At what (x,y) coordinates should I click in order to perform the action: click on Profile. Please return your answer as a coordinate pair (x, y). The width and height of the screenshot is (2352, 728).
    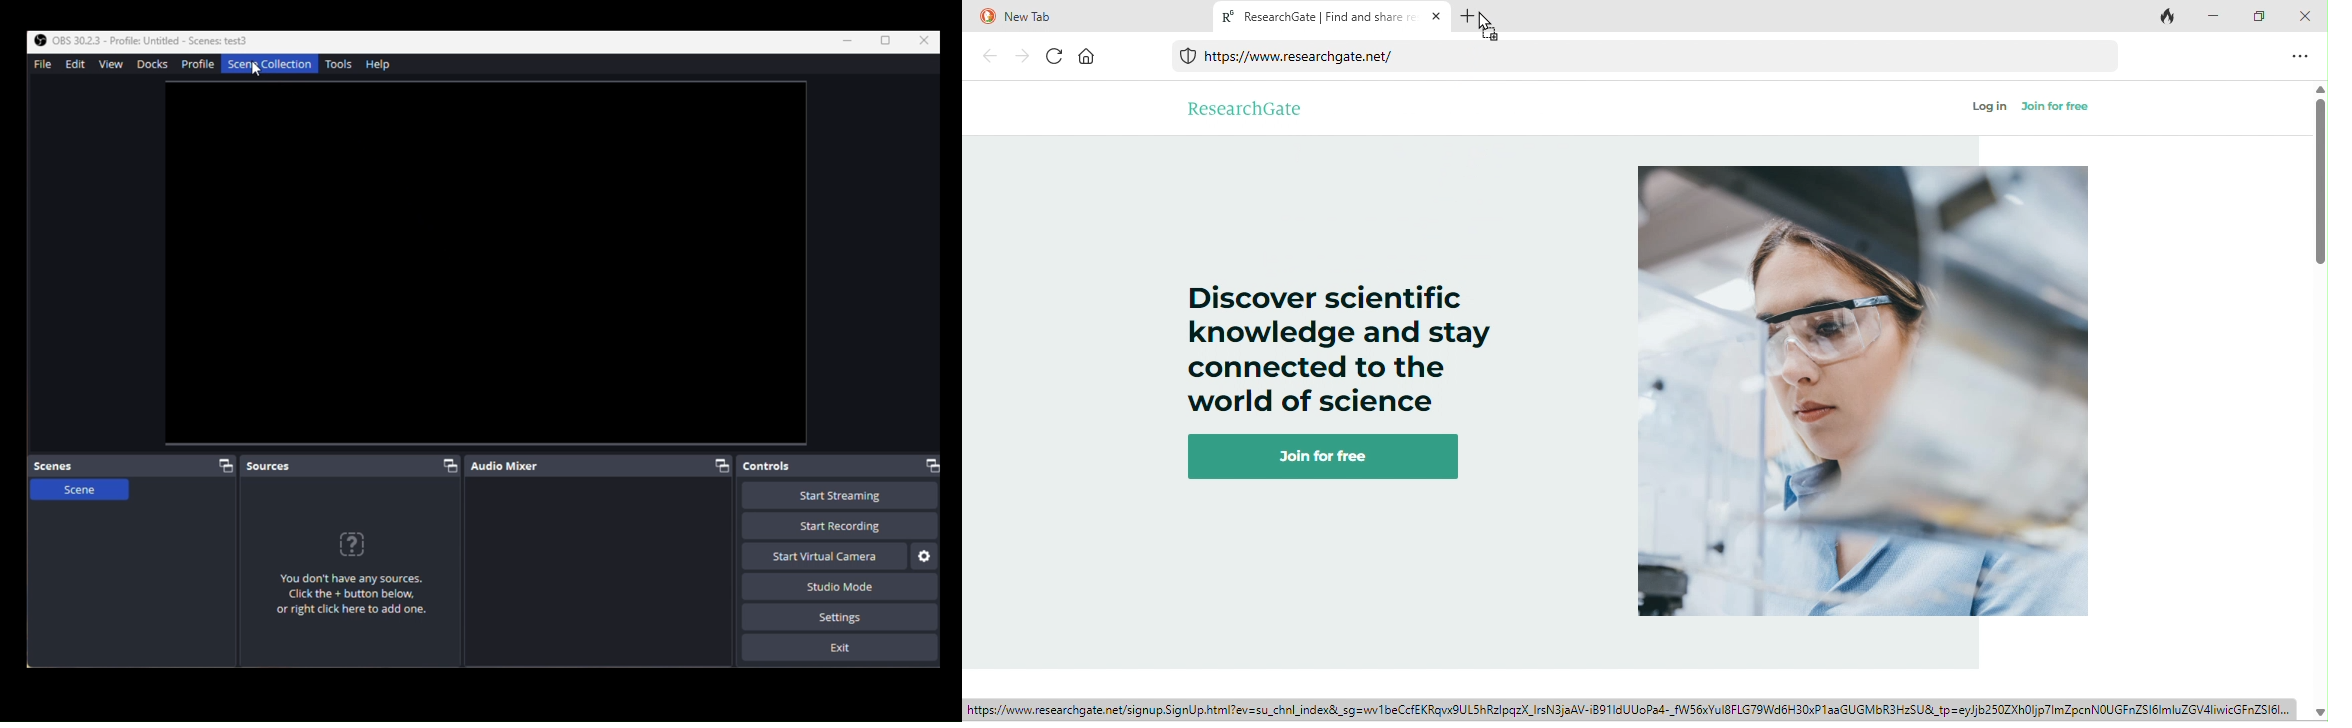
    Looking at the image, I should click on (199, 66).